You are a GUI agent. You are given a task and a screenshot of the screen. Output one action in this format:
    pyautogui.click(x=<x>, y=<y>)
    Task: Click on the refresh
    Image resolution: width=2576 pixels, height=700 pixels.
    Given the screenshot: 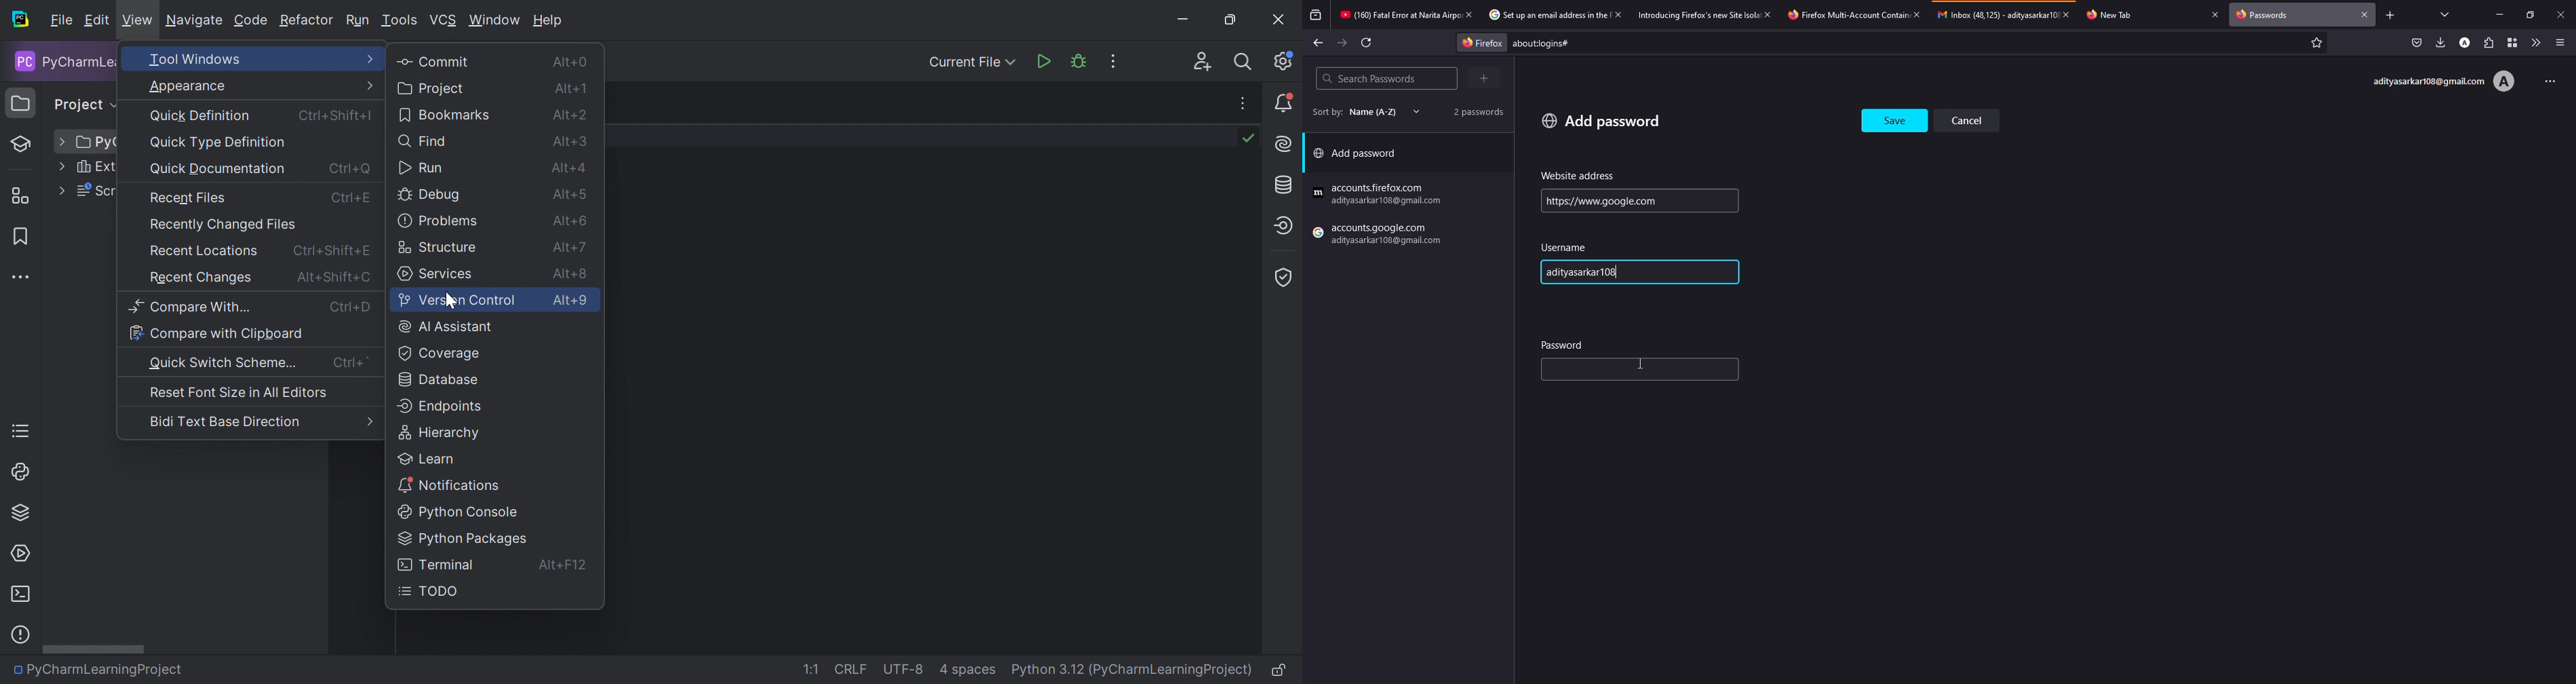 What is the action you would take?
    pyautogui.click(x=1367, y=43)
    